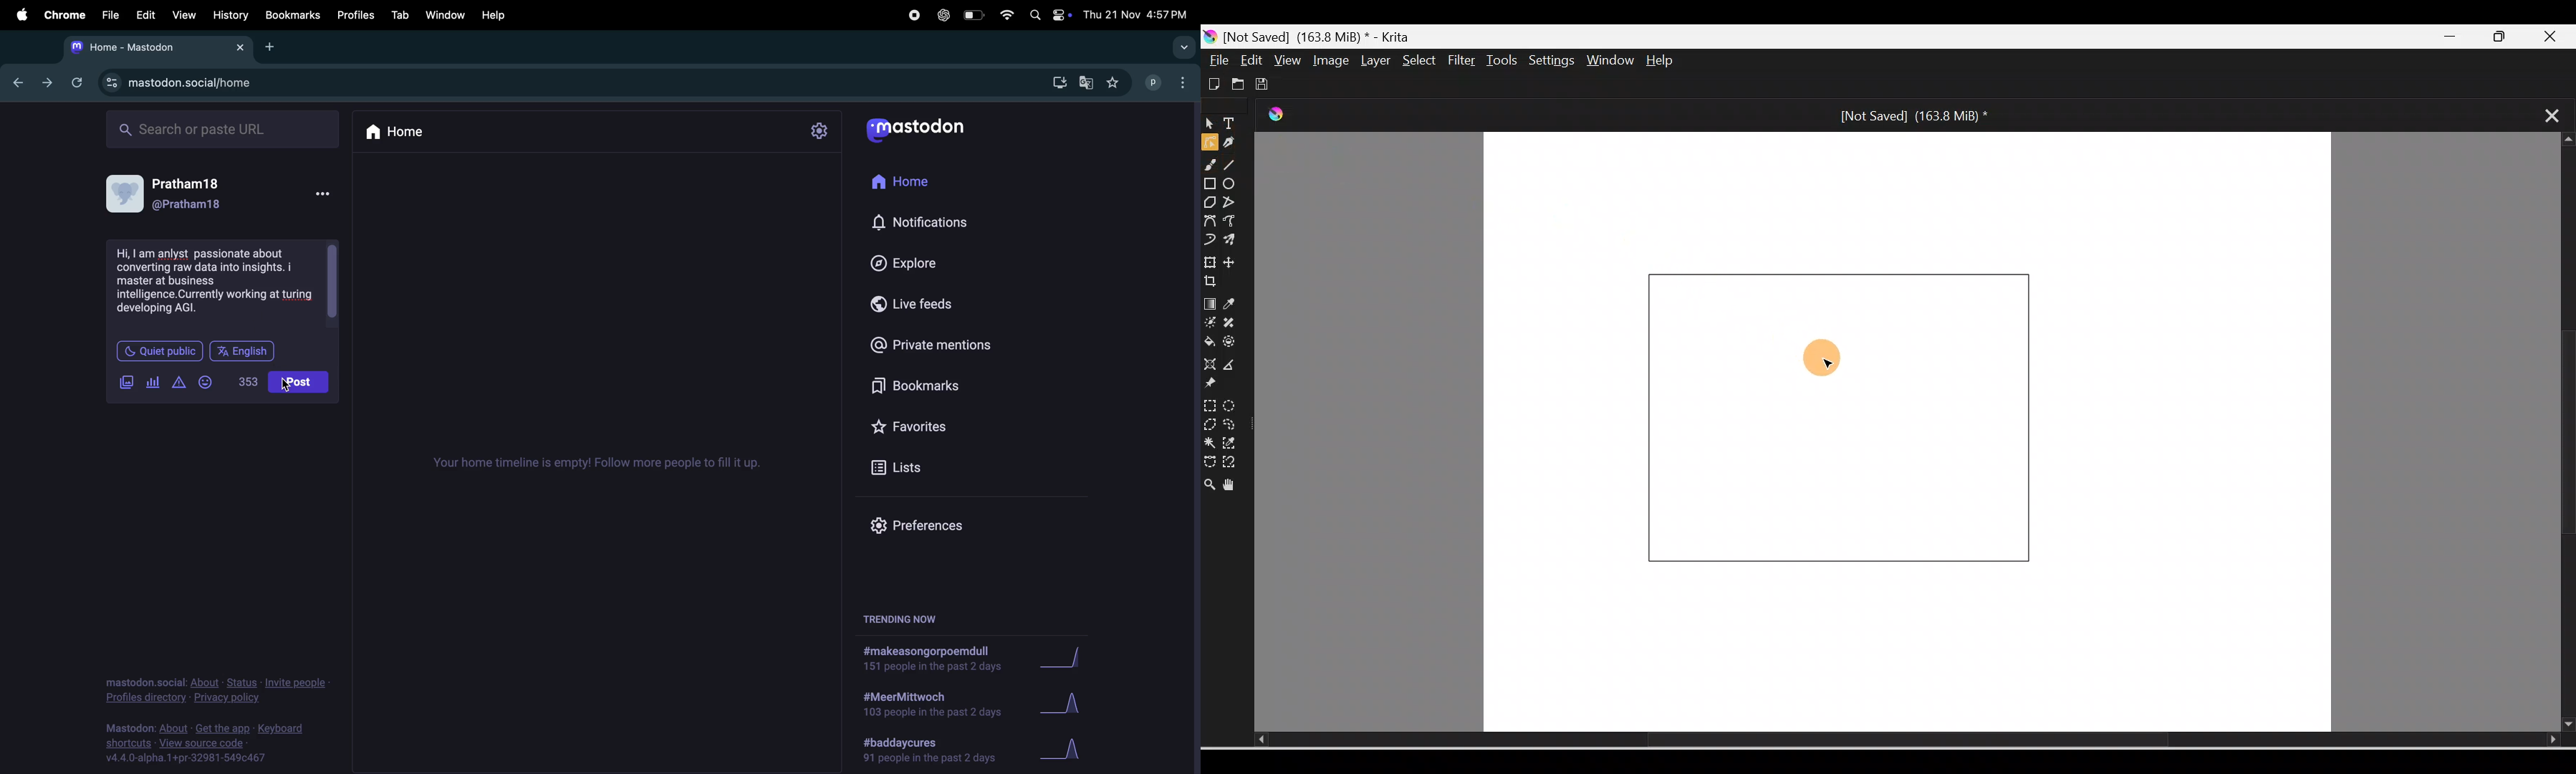 This screenshot has height=784, width=2576. What do you see at coordinates (1034, 16) in the screenshot?
I see `spotlight search` at bounding box center [1034, 16].